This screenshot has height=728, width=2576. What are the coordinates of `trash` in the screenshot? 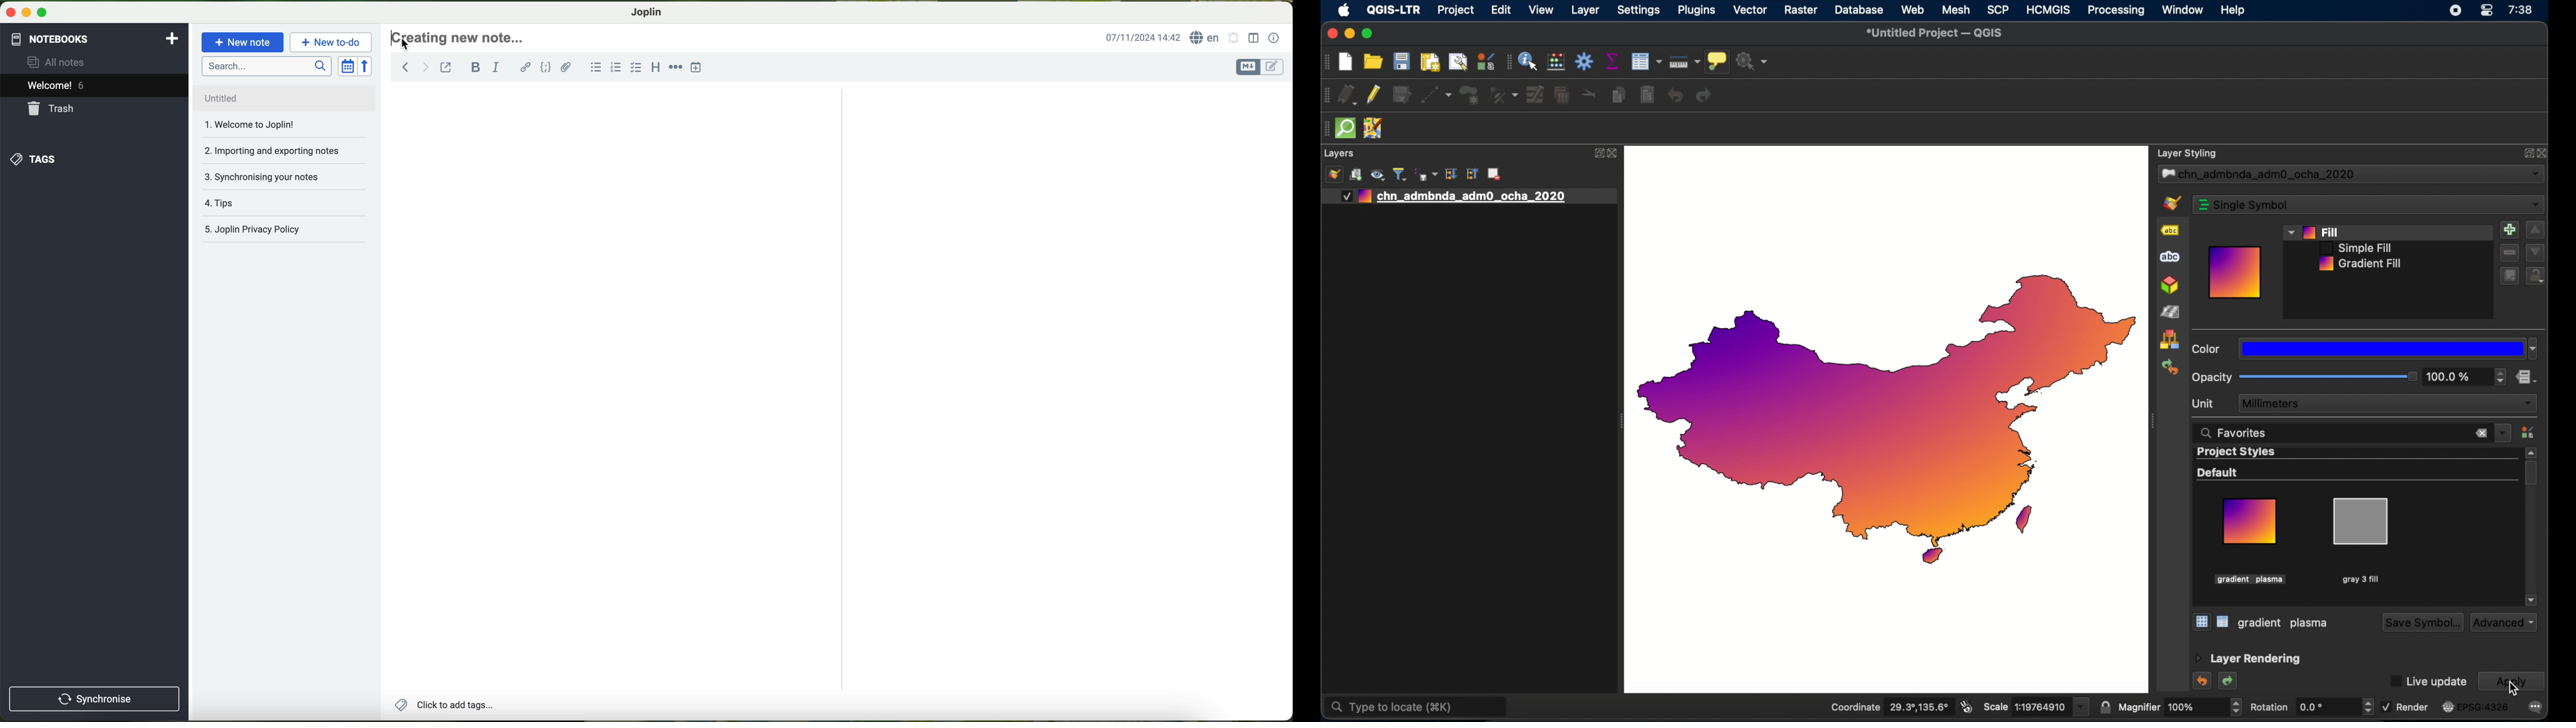 It's located at (95, 109).